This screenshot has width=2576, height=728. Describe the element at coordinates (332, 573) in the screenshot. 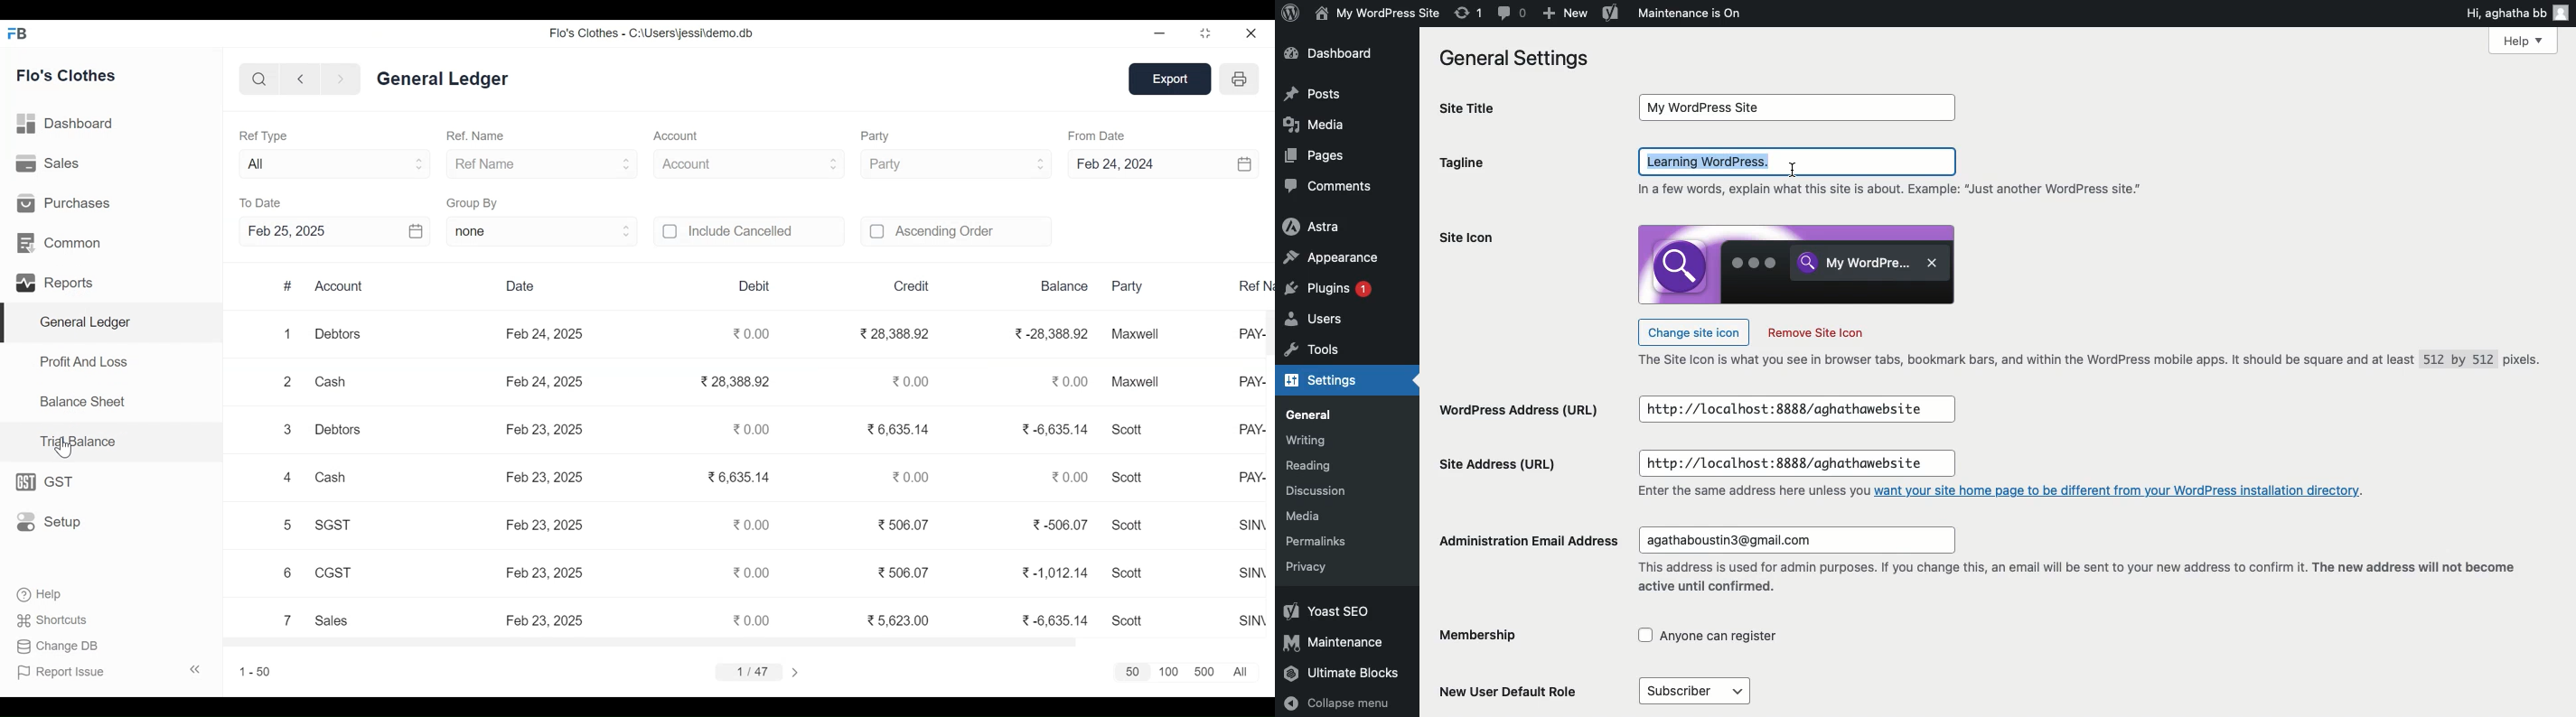

I see `CGST` at that location.